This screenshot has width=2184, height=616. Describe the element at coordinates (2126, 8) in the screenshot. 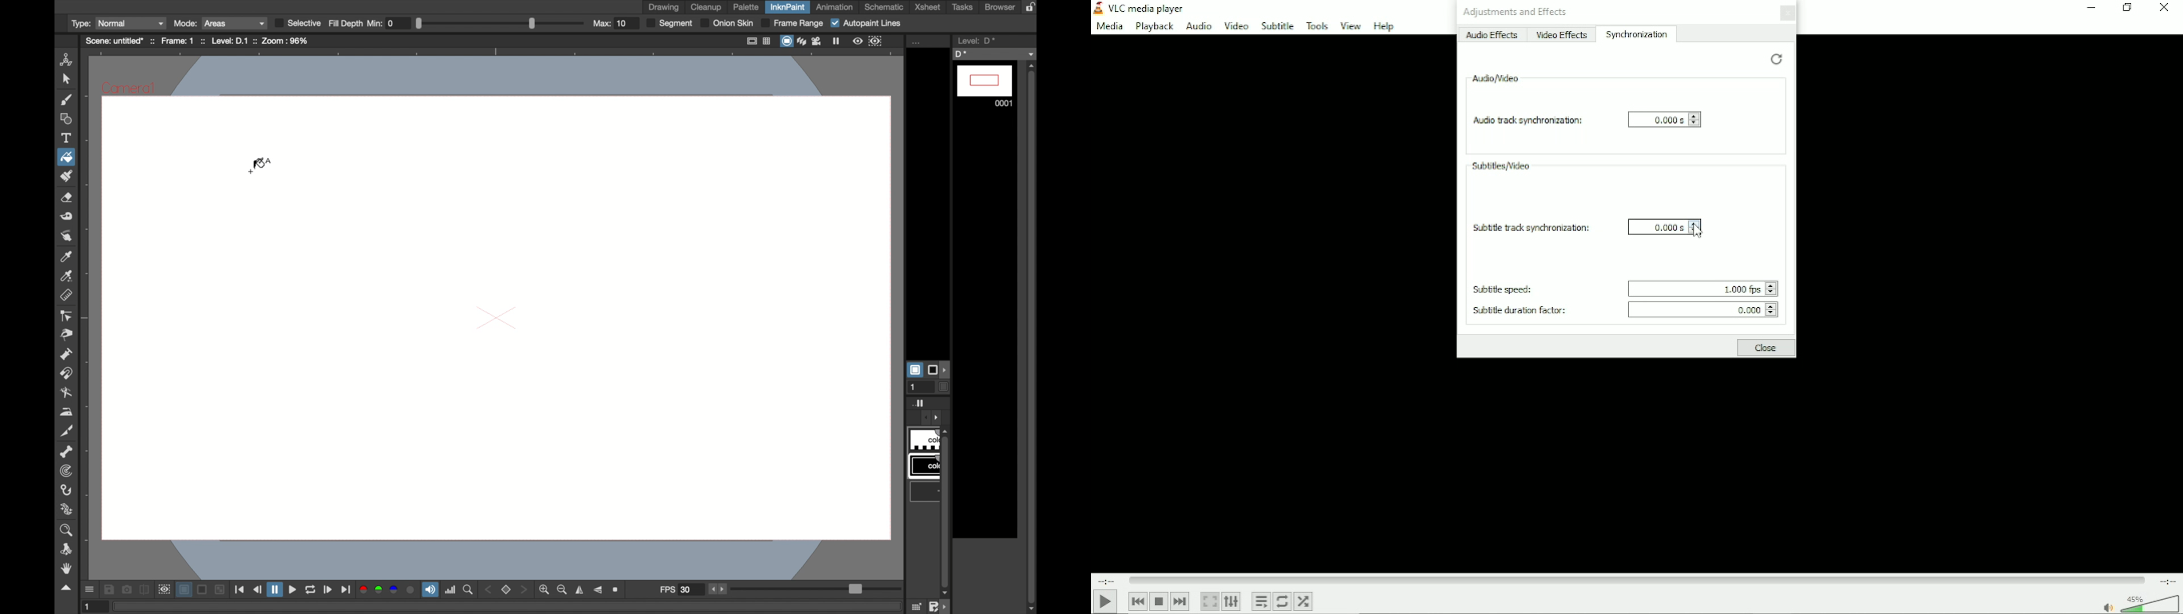

I see `Restore down` at that location.